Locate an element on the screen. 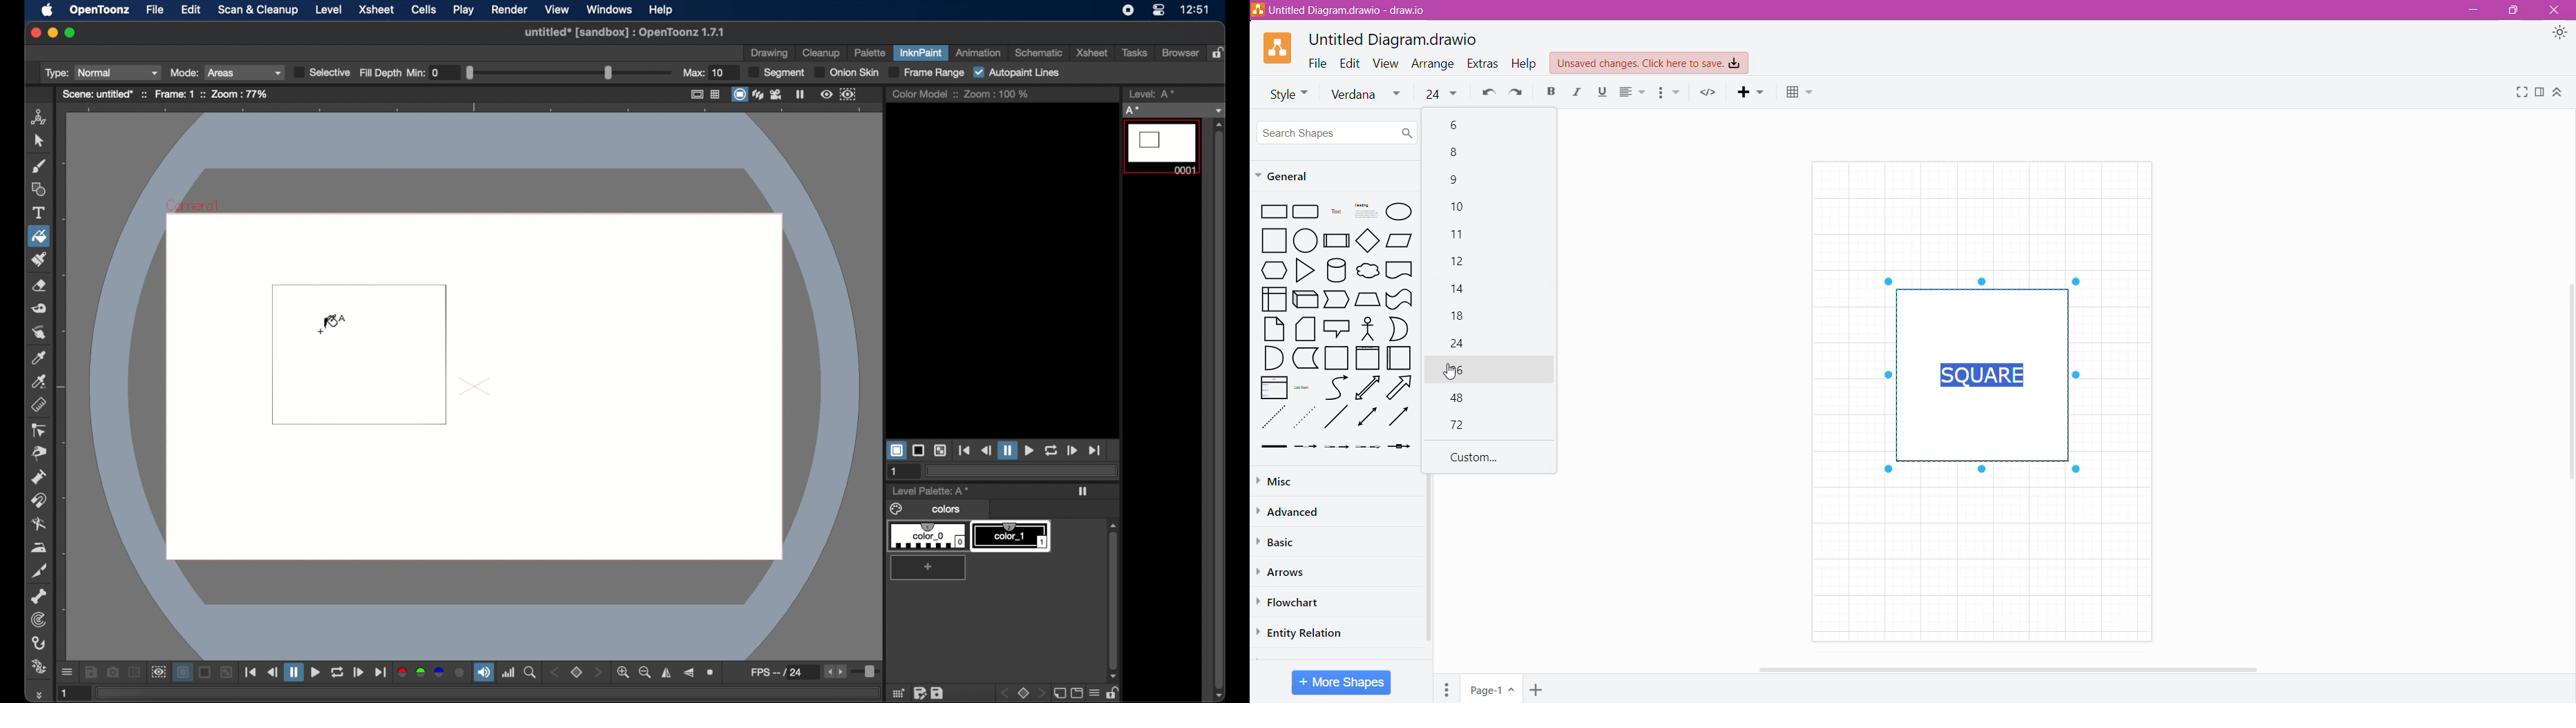 The height and width of the screenshot is (728, 2576). cloud is located at coordinates (1367, 269).